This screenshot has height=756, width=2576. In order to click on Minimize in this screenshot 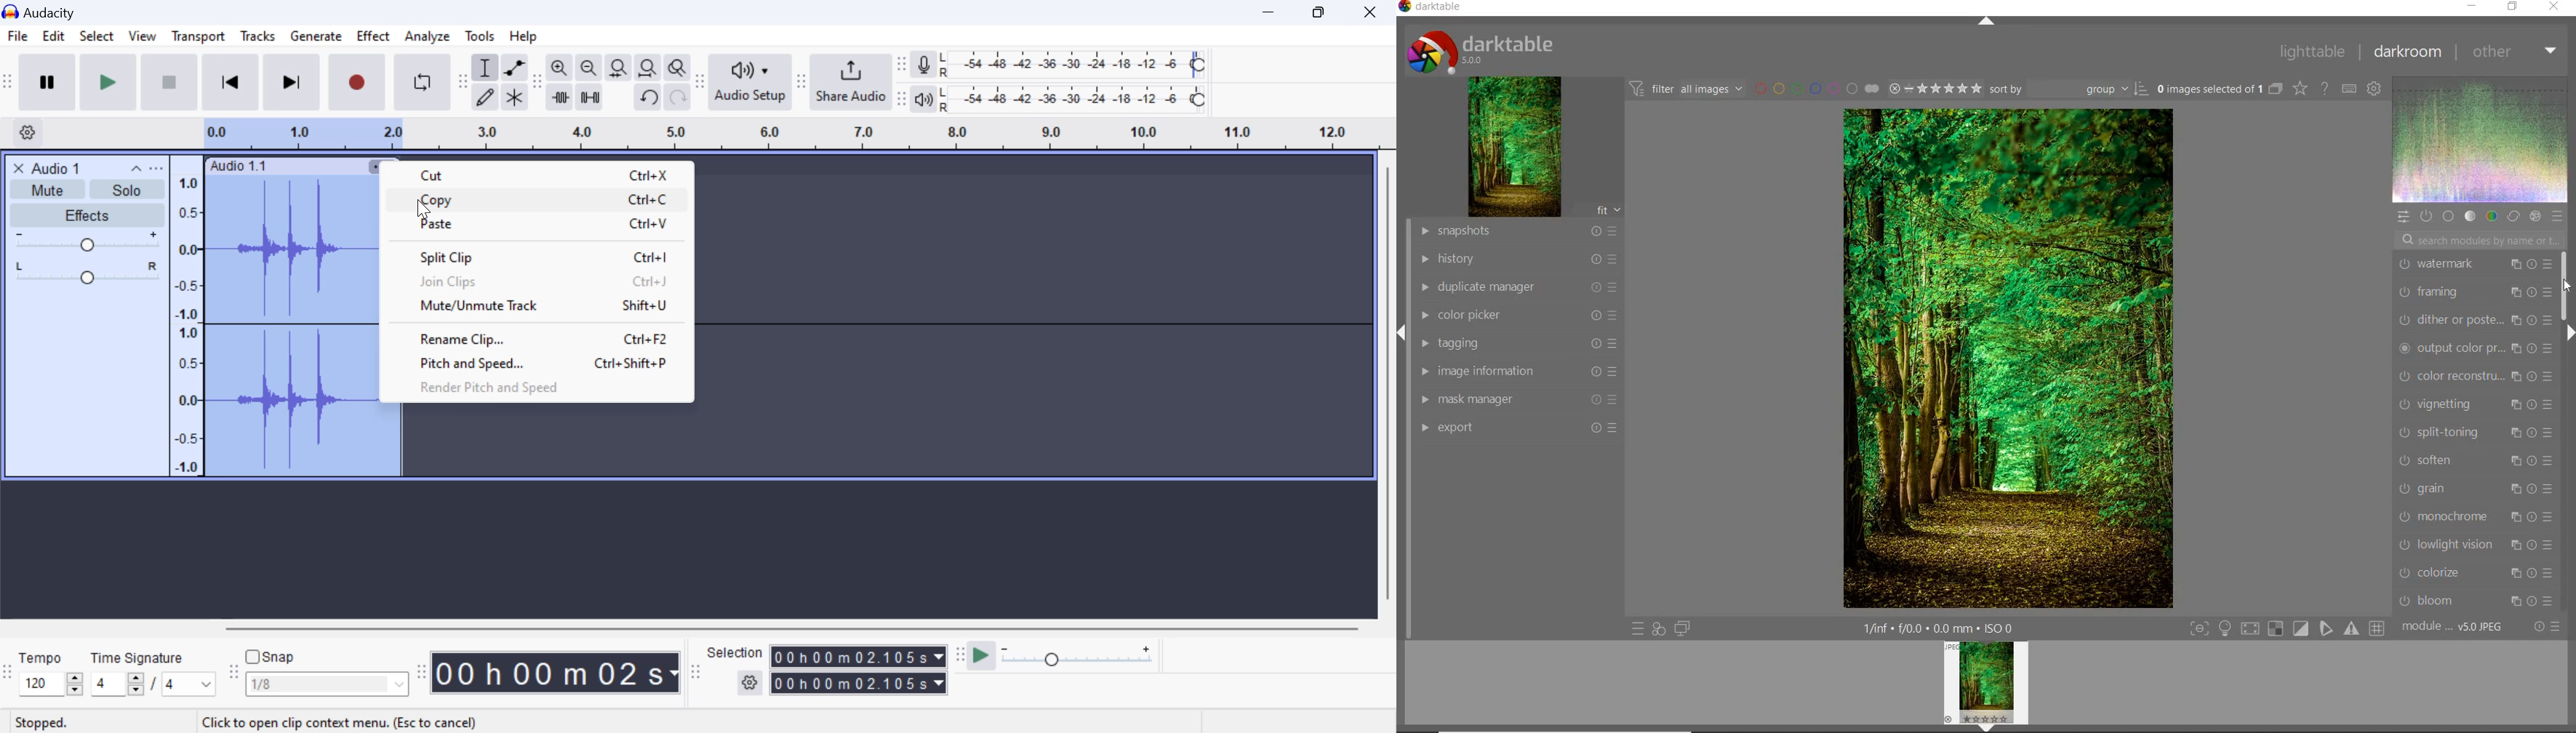, I will do `click(1323, 11)`.